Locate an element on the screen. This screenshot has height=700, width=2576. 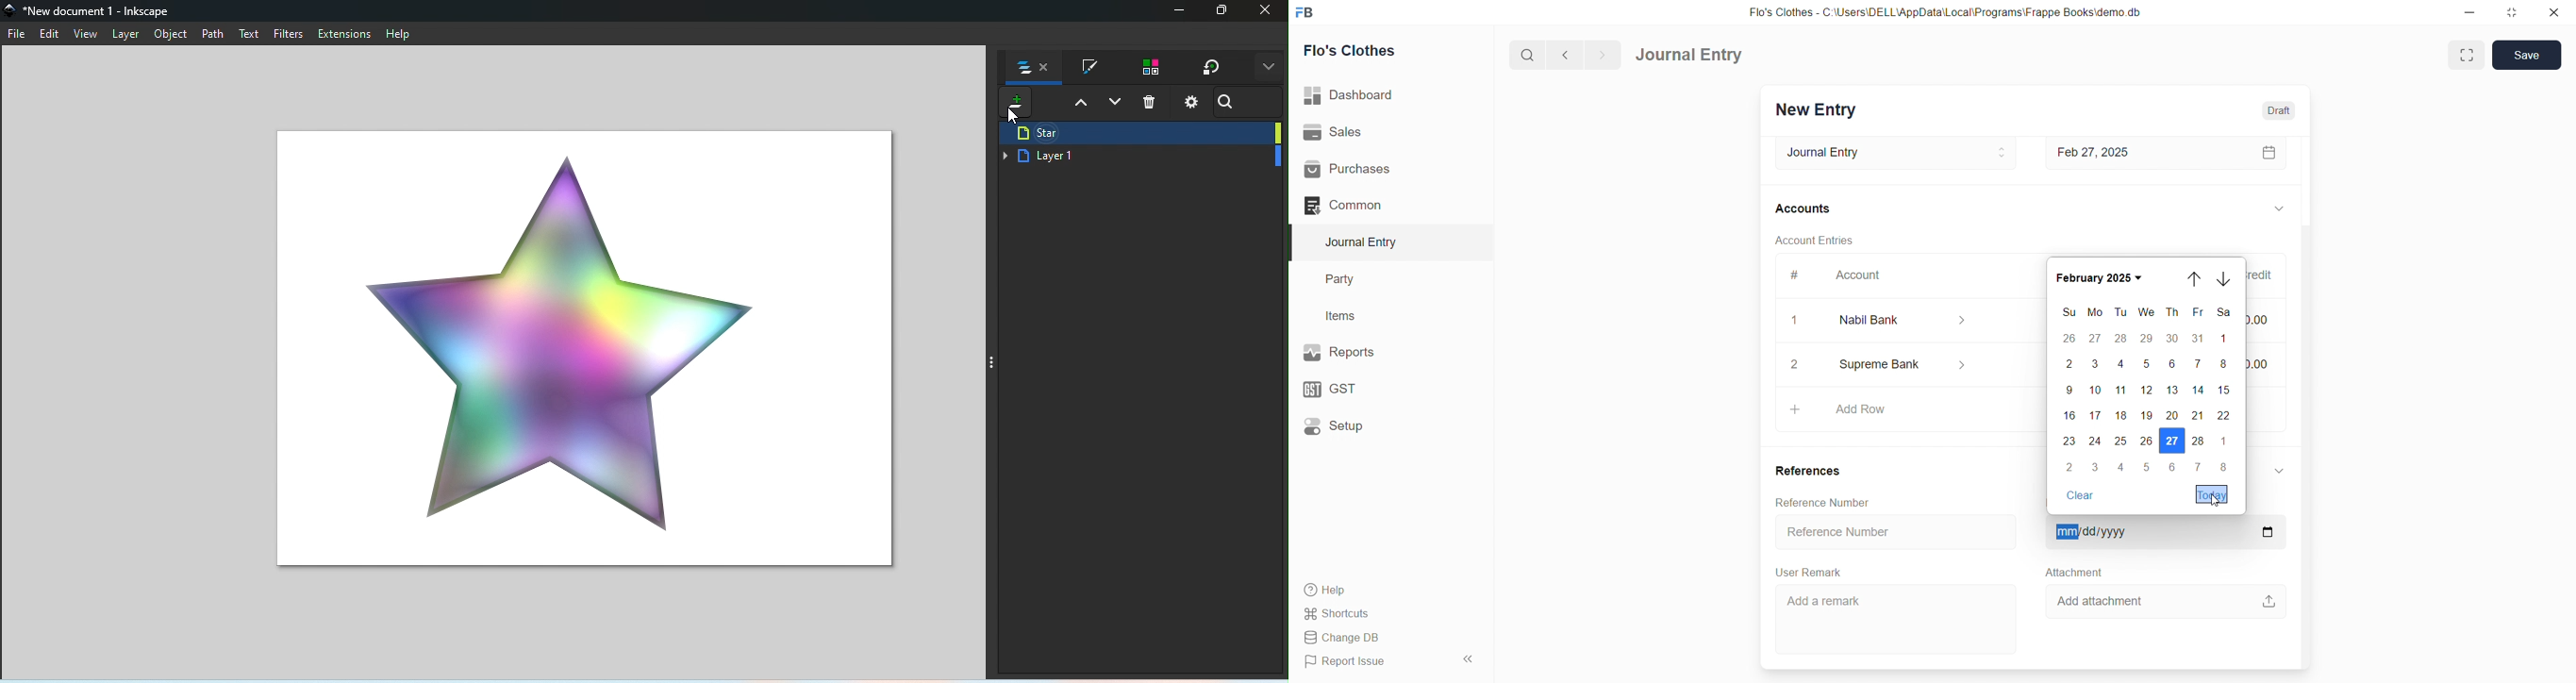
3 is located at coordinates (2097, 468).